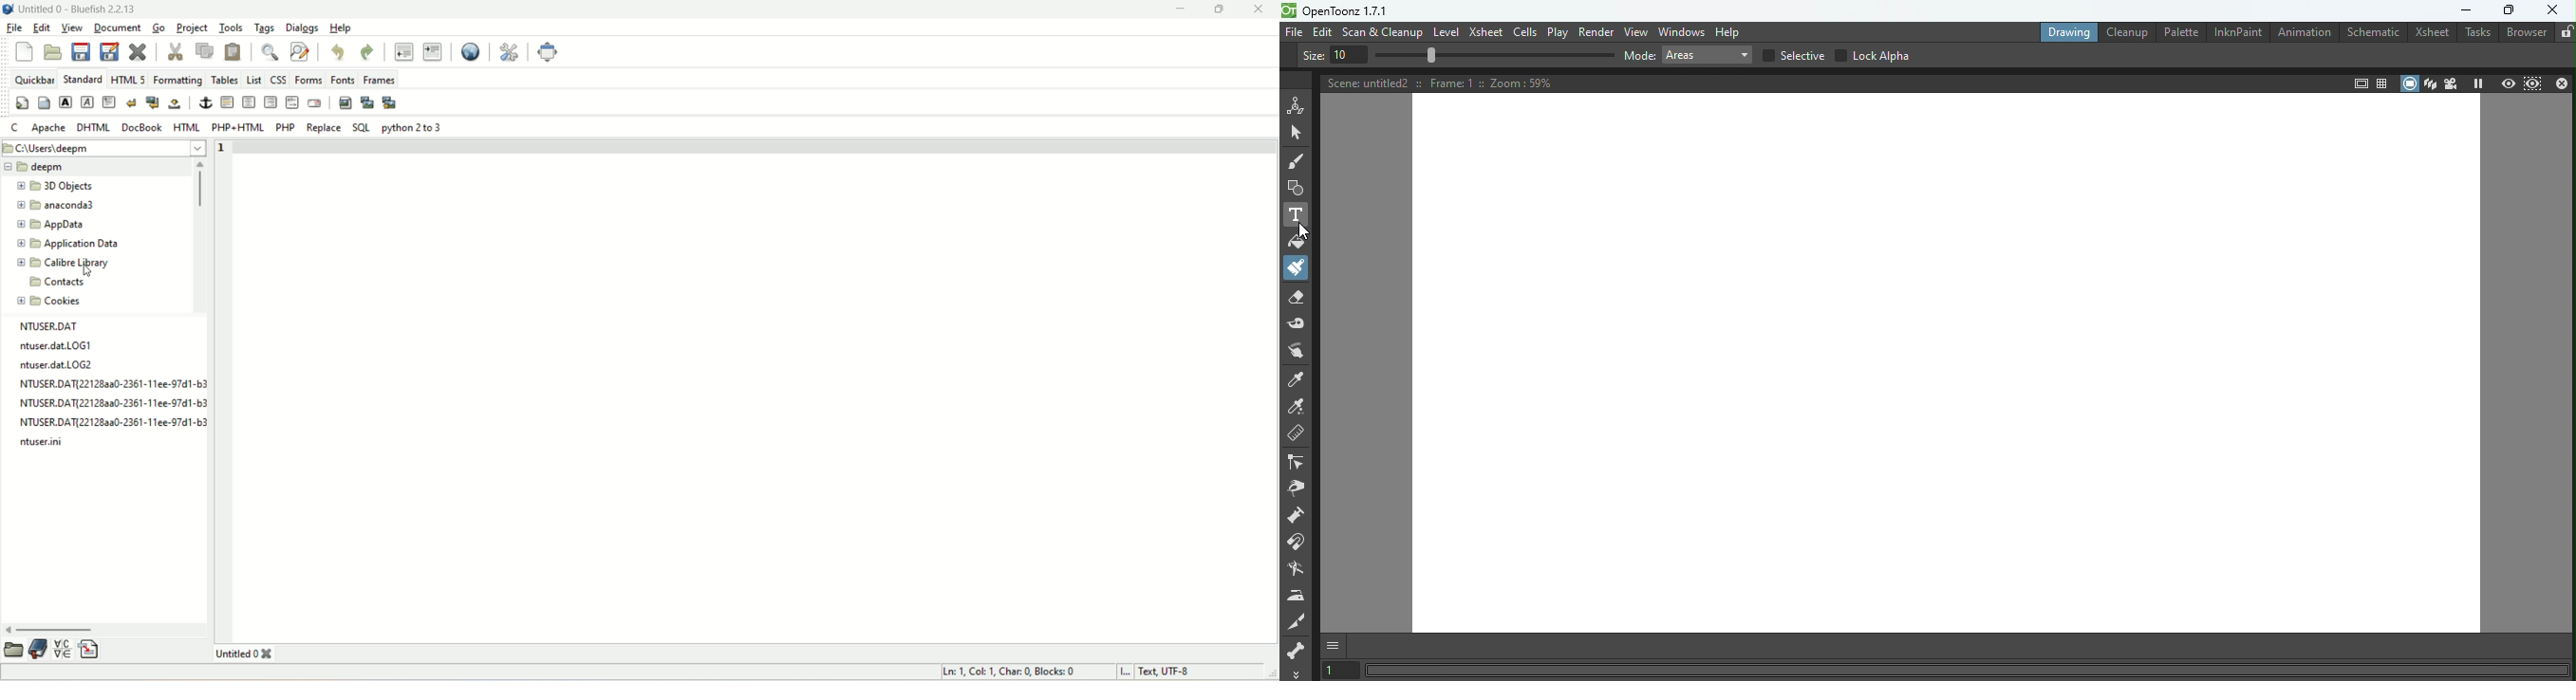 The image size is (2576, 700). I want to click on tags, so click(262, 30).